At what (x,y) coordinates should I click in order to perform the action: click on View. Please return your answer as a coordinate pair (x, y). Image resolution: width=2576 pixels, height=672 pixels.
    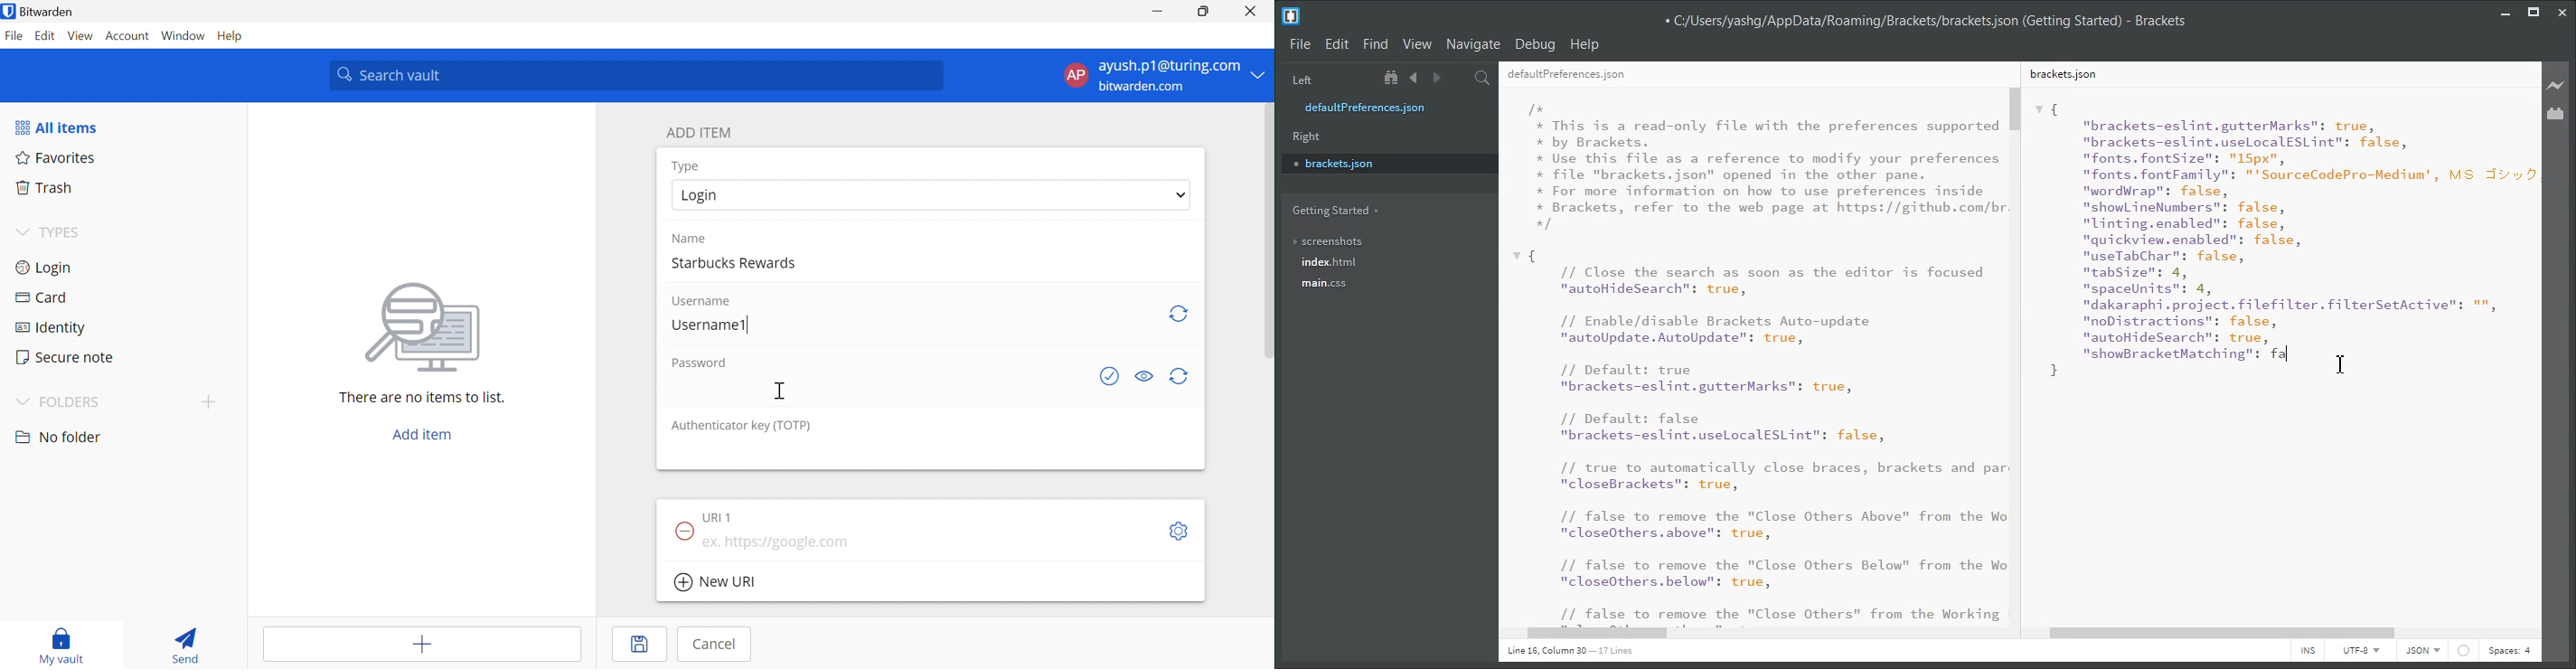
    Looking at the image, I should click on (1417, 44).